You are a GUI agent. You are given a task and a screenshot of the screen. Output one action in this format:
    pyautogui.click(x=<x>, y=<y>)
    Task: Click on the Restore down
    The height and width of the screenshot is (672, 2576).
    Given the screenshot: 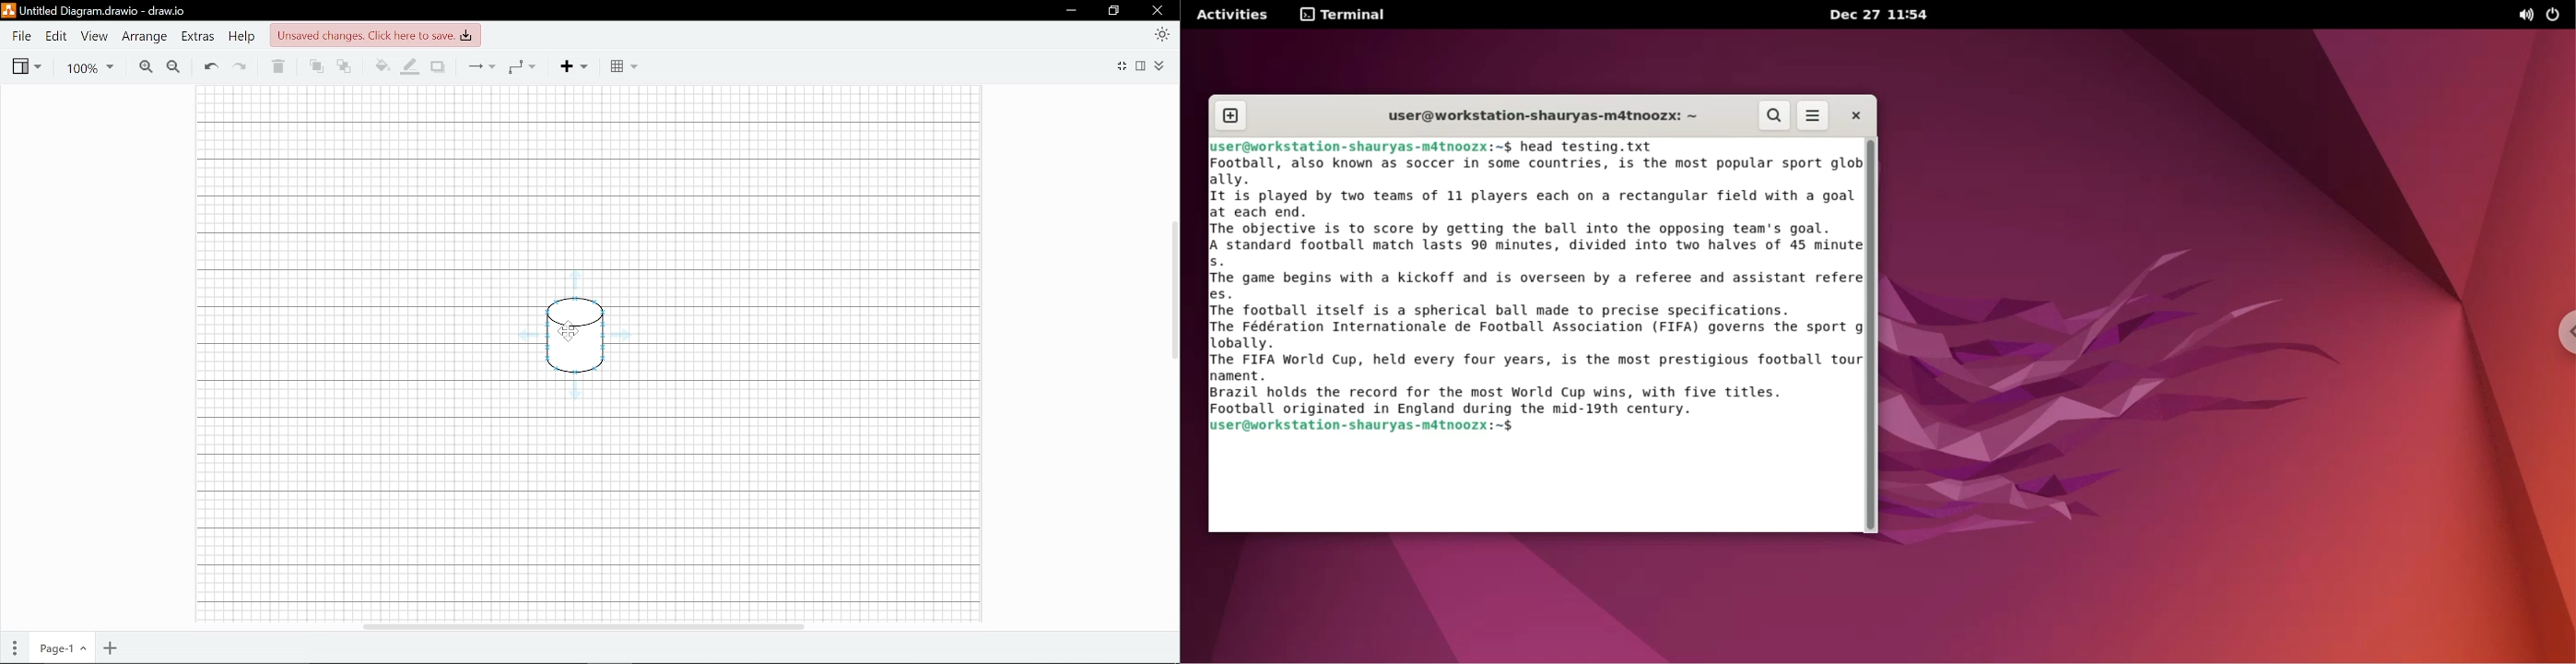 What is the action you would take?
    pyautogui.click(x=1115, y=11)
    